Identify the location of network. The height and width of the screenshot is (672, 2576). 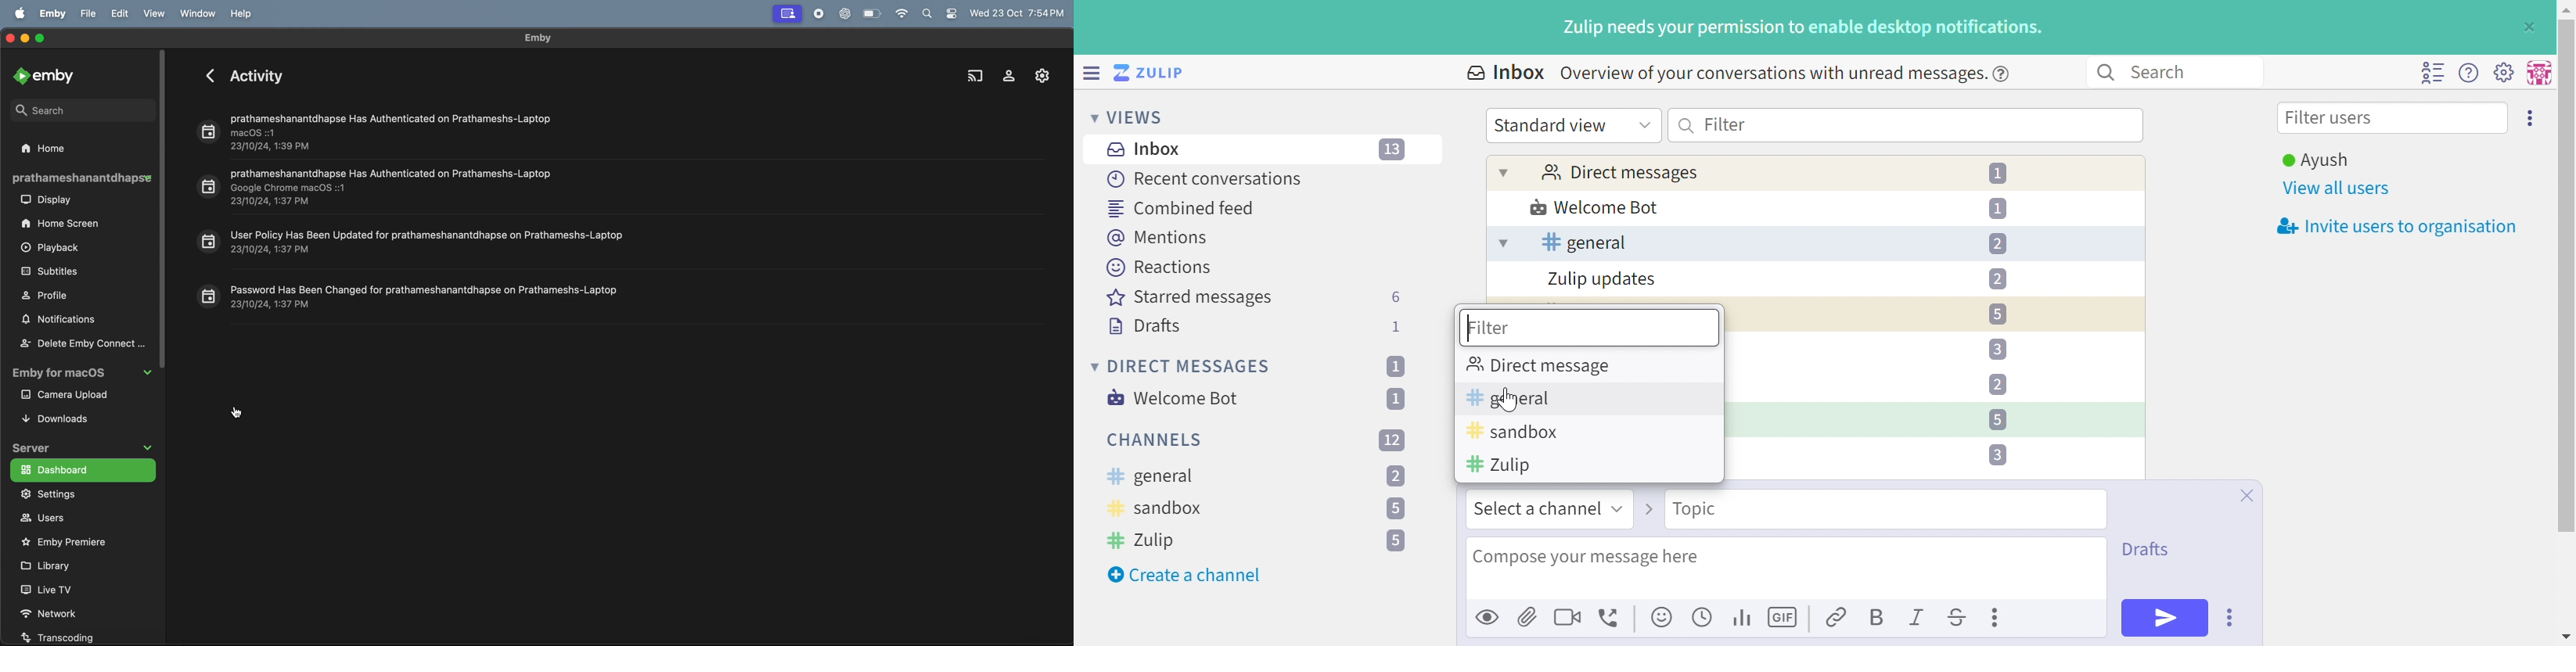
(62, 611).